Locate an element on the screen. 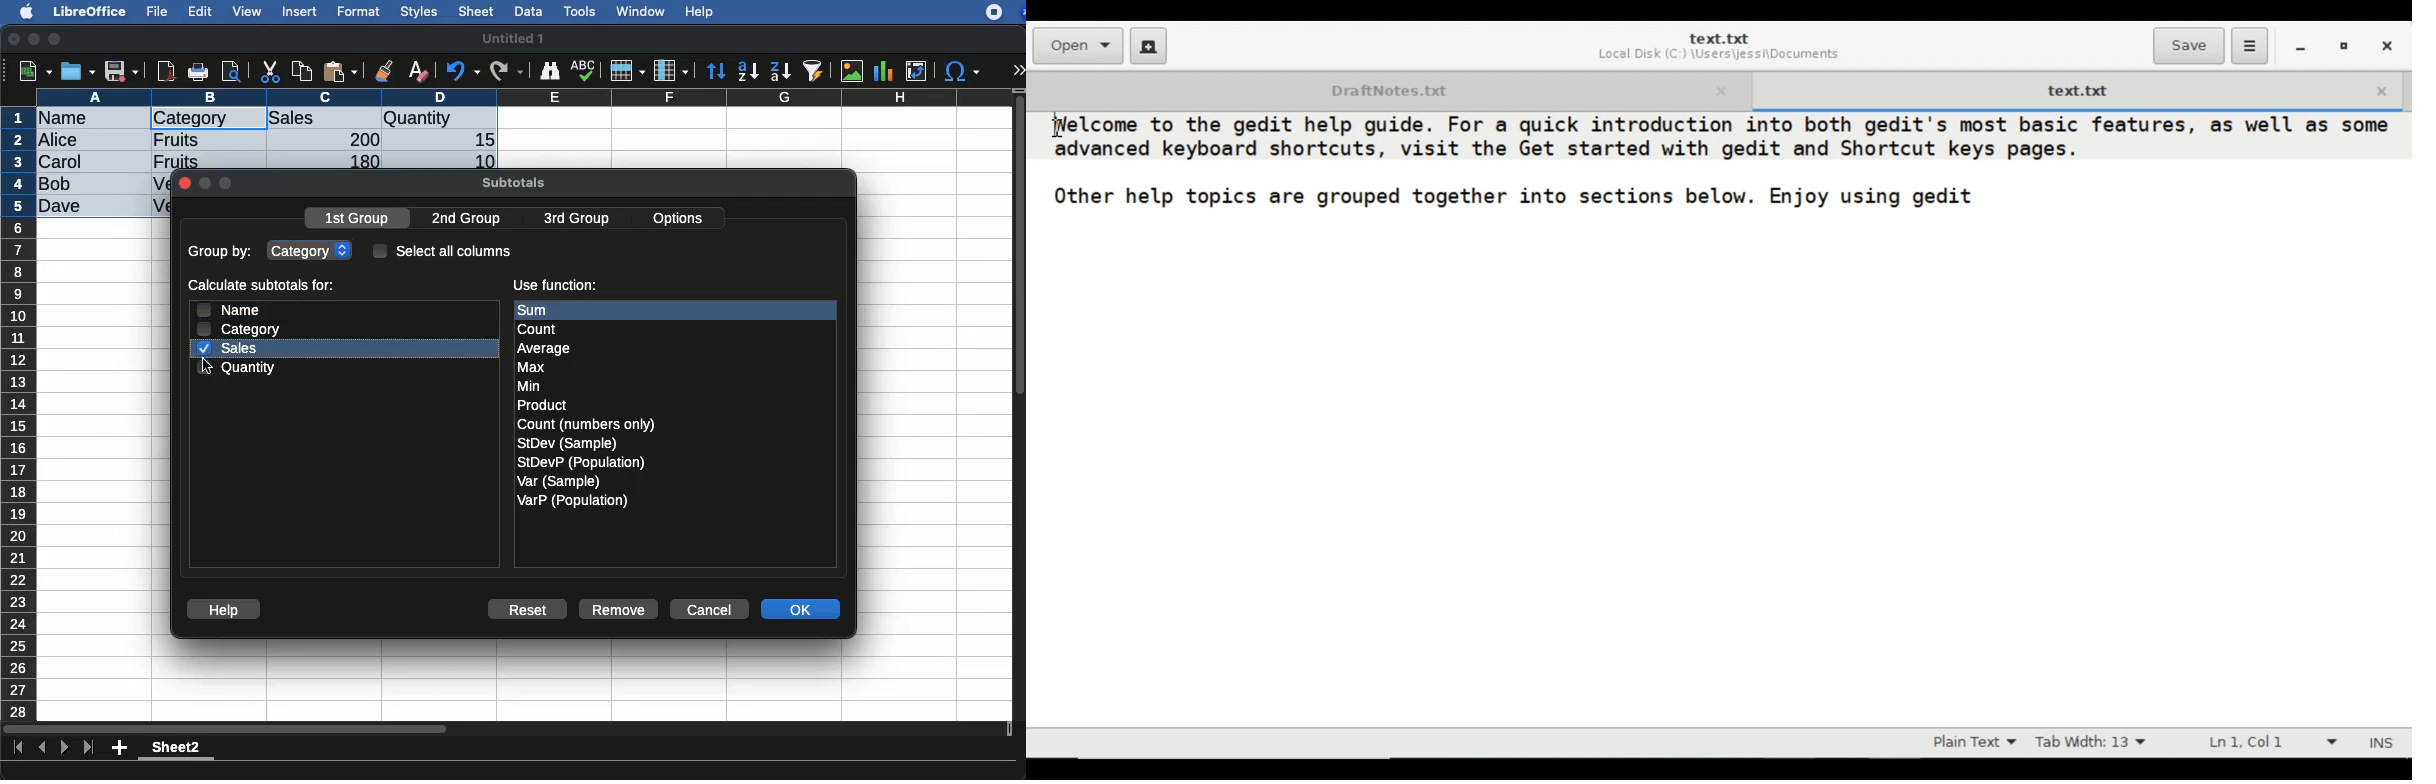 This screenshot has width=2436, height=784. category is located at coordinates (190, 119).